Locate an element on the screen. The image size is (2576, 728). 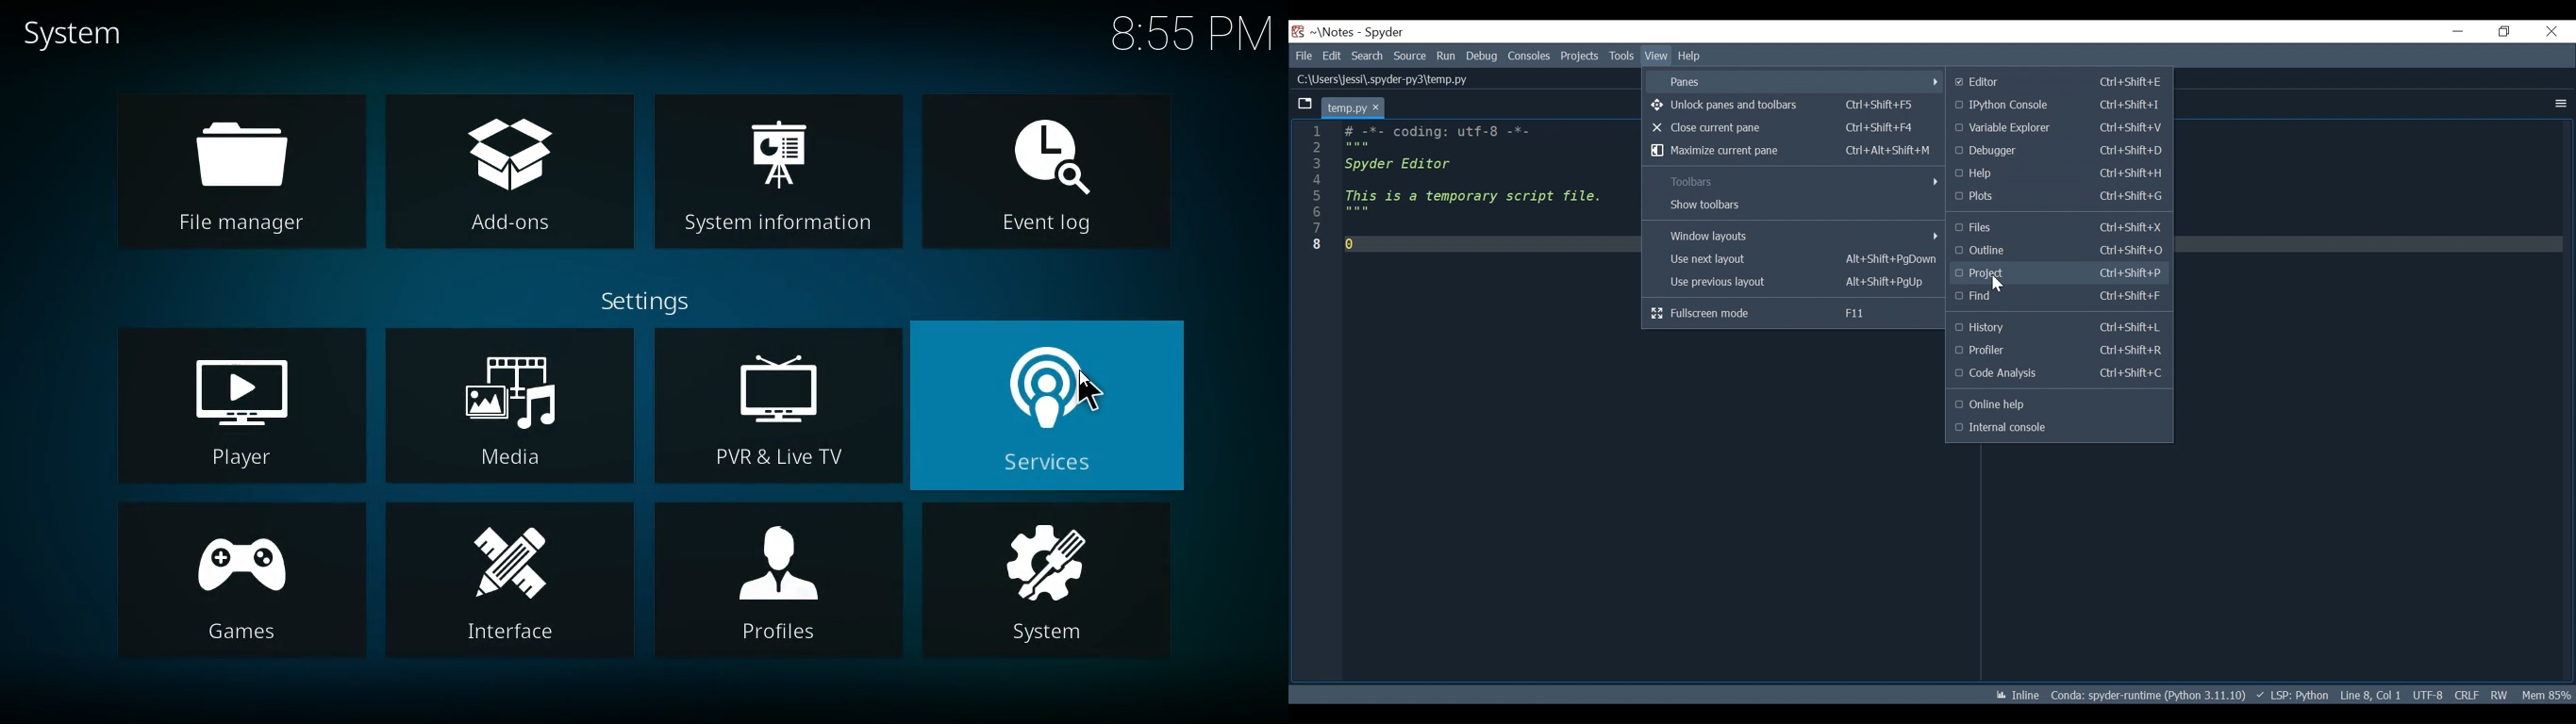
Internal console is located at coordinates (2056, 427).